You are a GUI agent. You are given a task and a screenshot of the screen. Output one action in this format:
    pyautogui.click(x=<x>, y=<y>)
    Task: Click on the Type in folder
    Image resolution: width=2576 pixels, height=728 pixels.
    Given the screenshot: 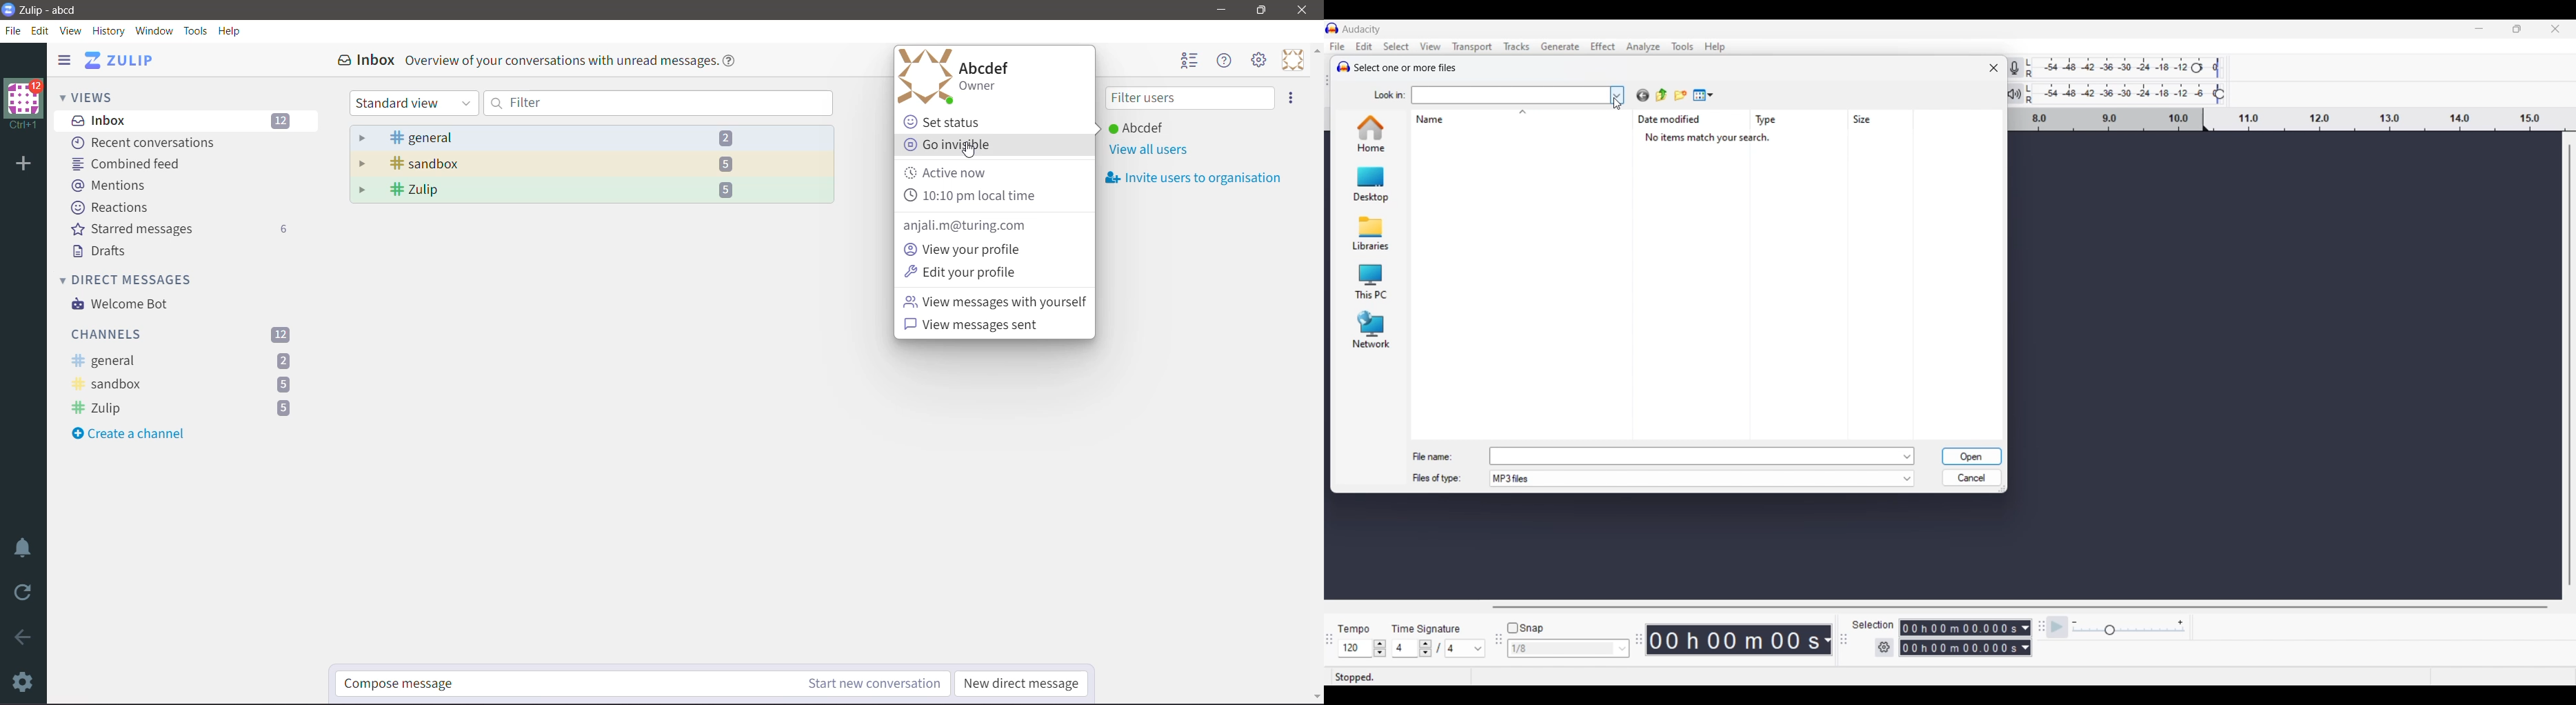 What is the action you would take?
    pyautogui.click(x=1510, y=95)
    